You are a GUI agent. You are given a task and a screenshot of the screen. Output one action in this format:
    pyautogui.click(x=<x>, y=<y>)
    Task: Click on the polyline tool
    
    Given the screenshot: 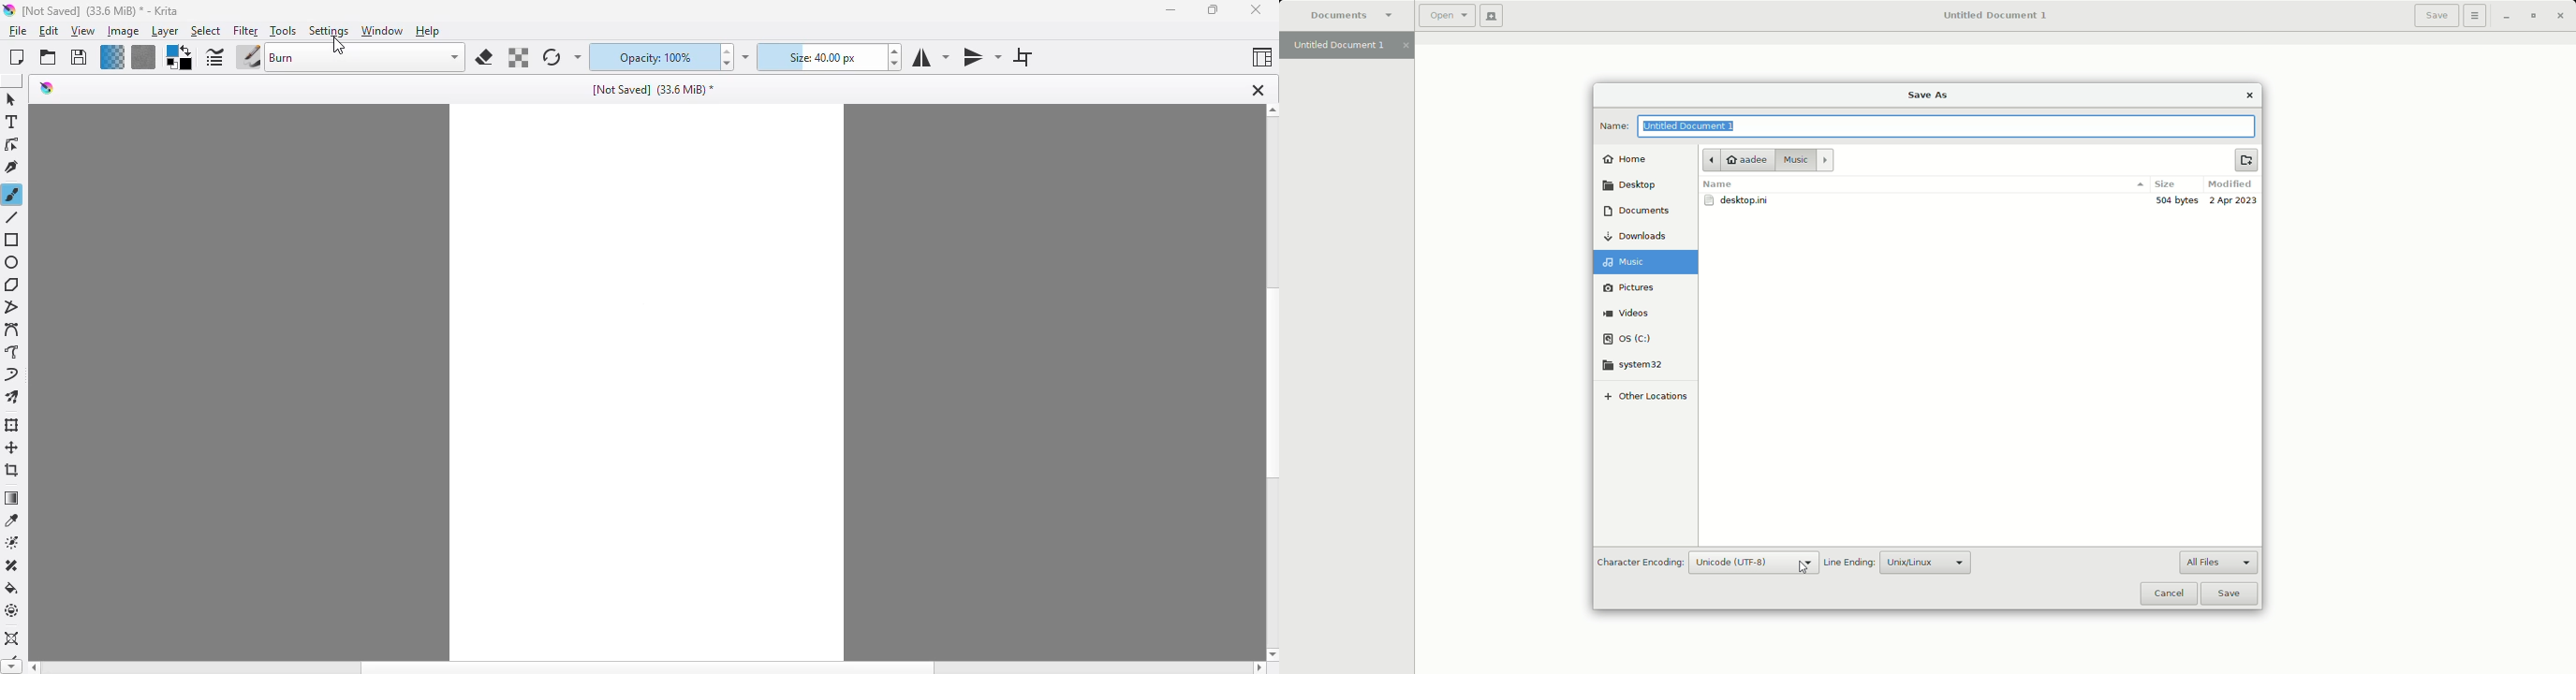 What is the action you would take?
    pyautogui.click(x=14, y=308)
    